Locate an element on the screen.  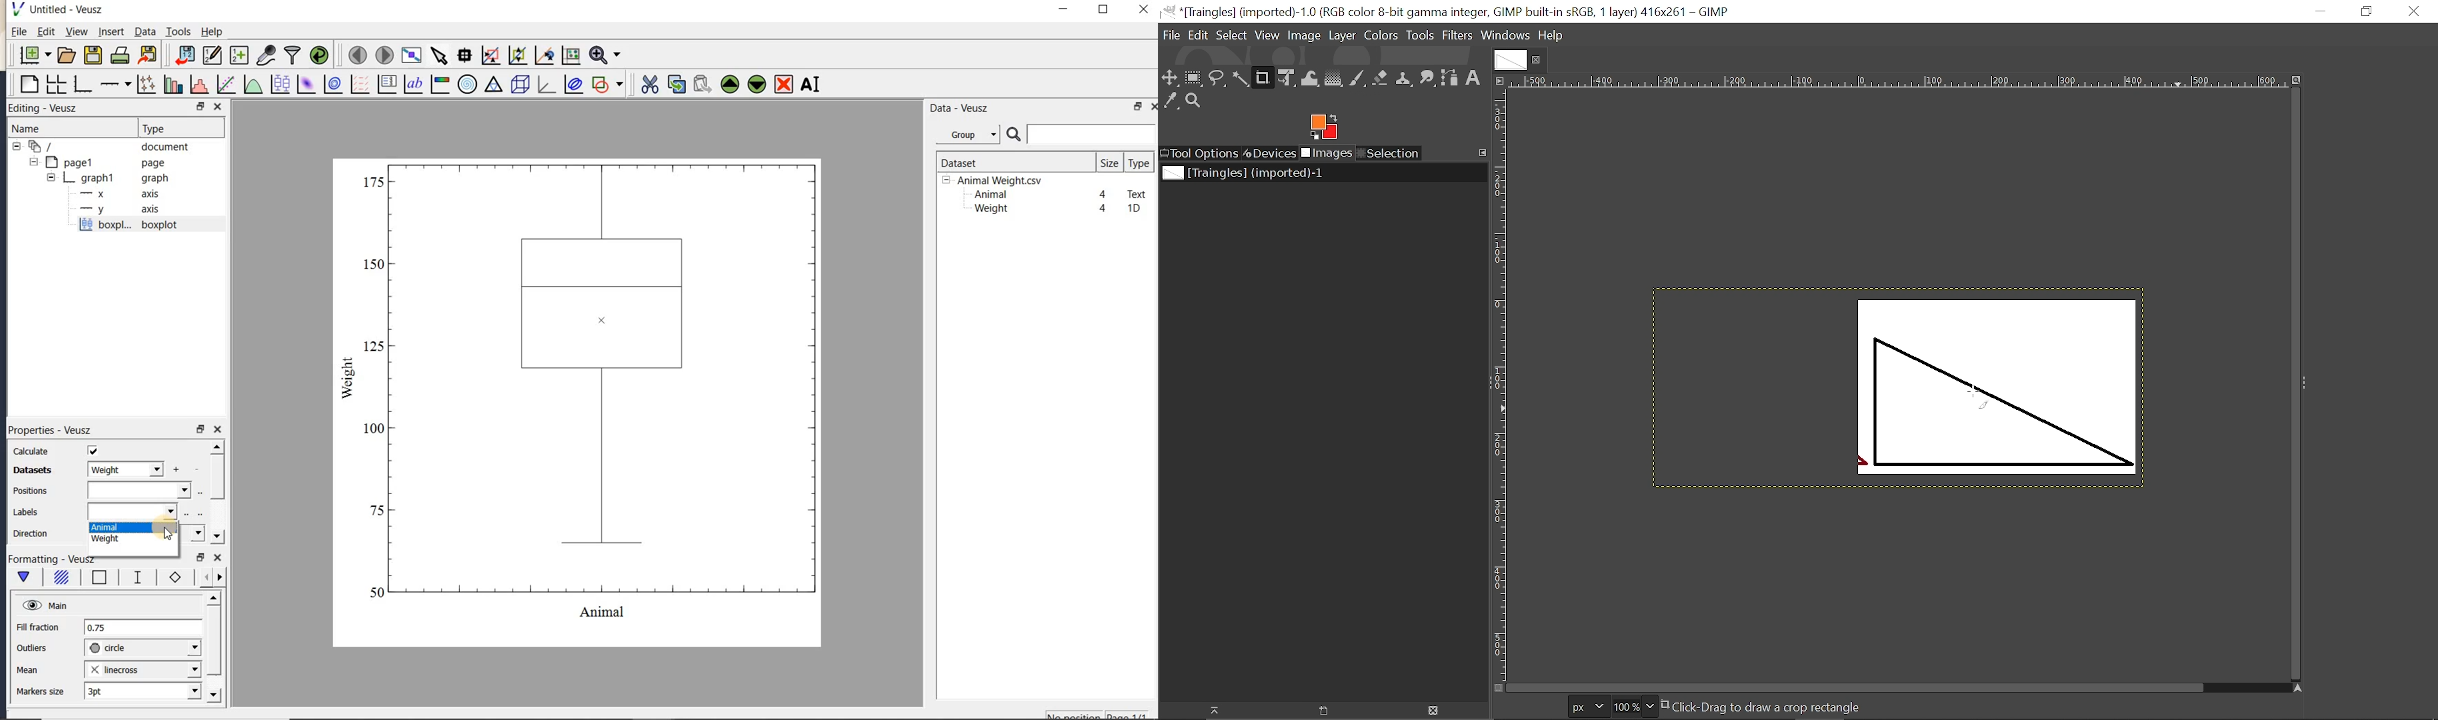
rectangle select tool is located at coordinates (1195, 78).